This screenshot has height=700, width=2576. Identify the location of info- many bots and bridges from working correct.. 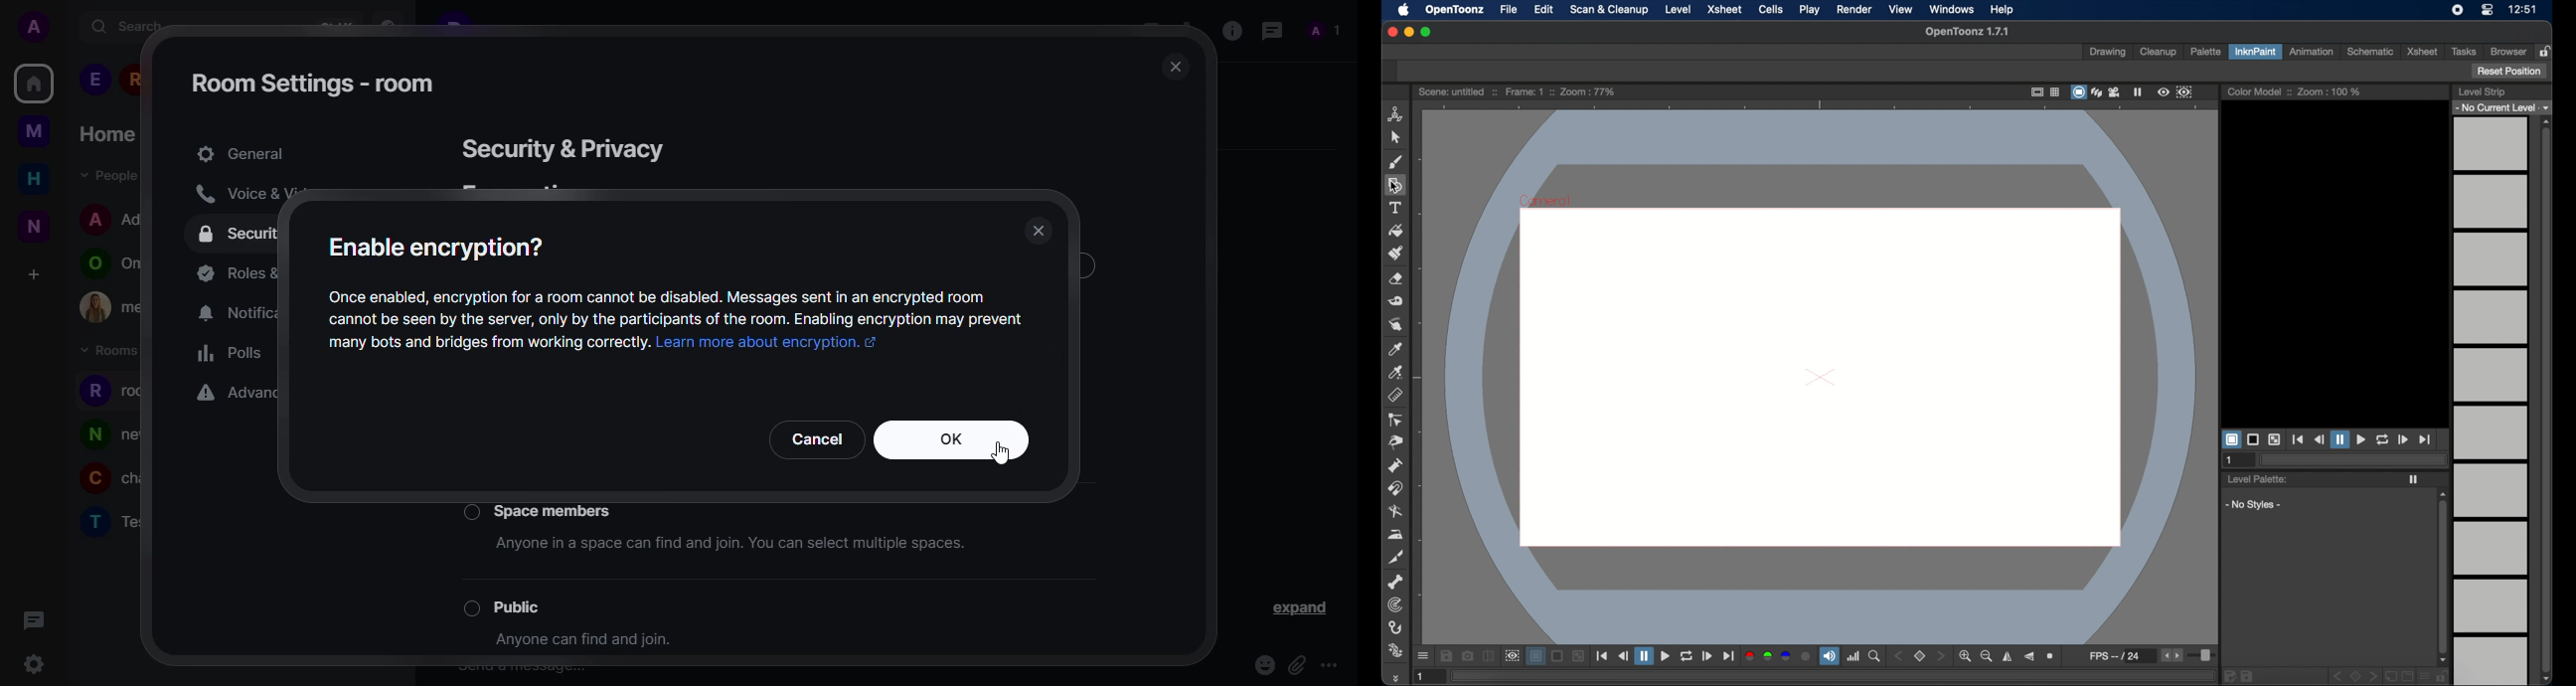
(484, 341).